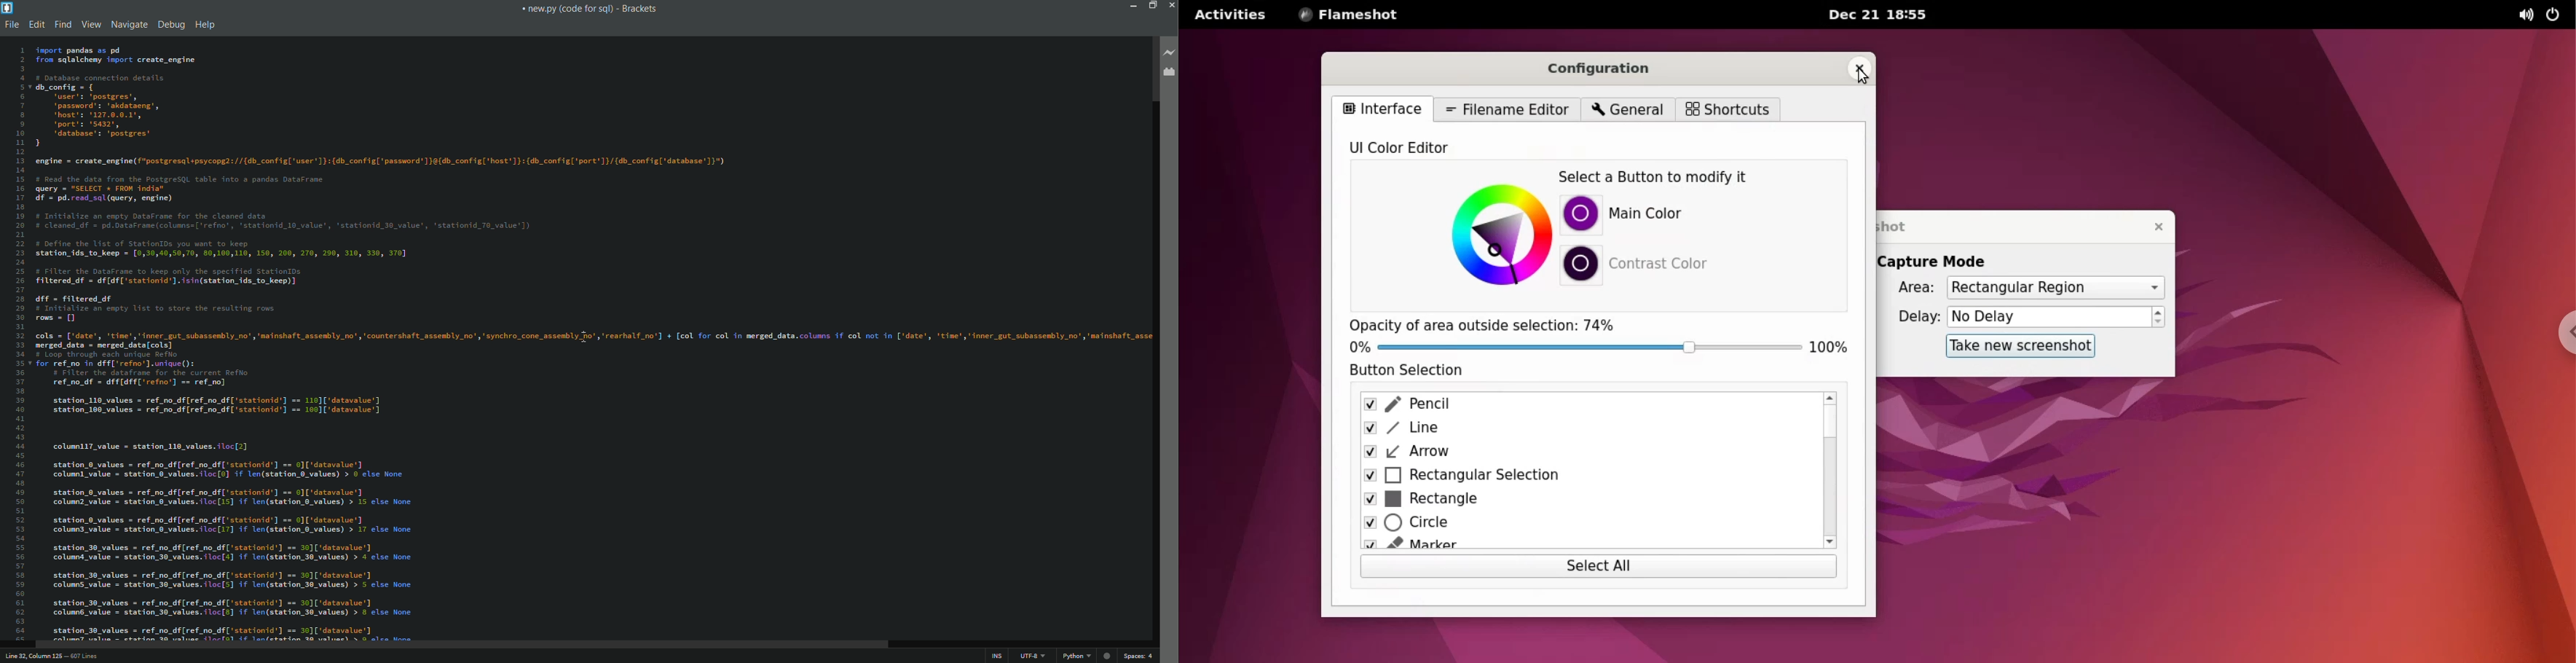 The height and width of the screenshot is (672, 2576). Describe the element at coordinates (463, 645) in the screenshot. I see `scroll bar` at that location.